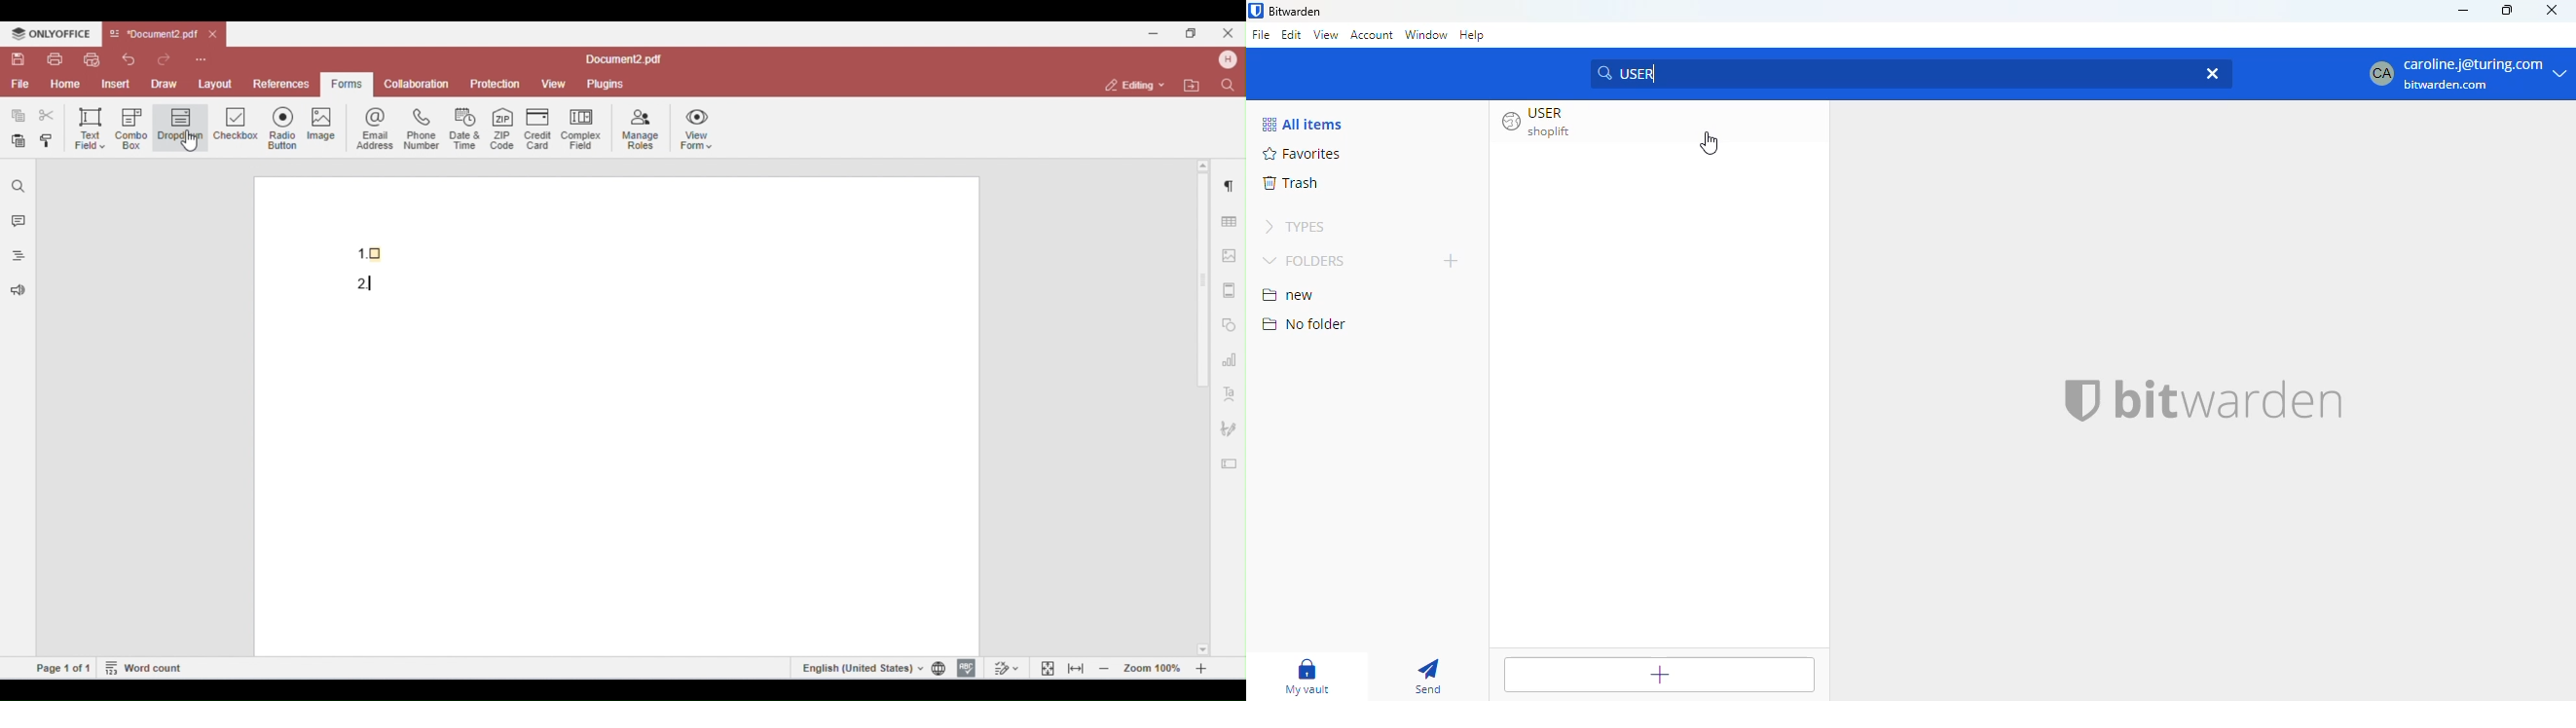 This screenshot has height=728, width=2576. I want to click on caroline.j@turing.com   bitwarden.com, so click(2464, 75).